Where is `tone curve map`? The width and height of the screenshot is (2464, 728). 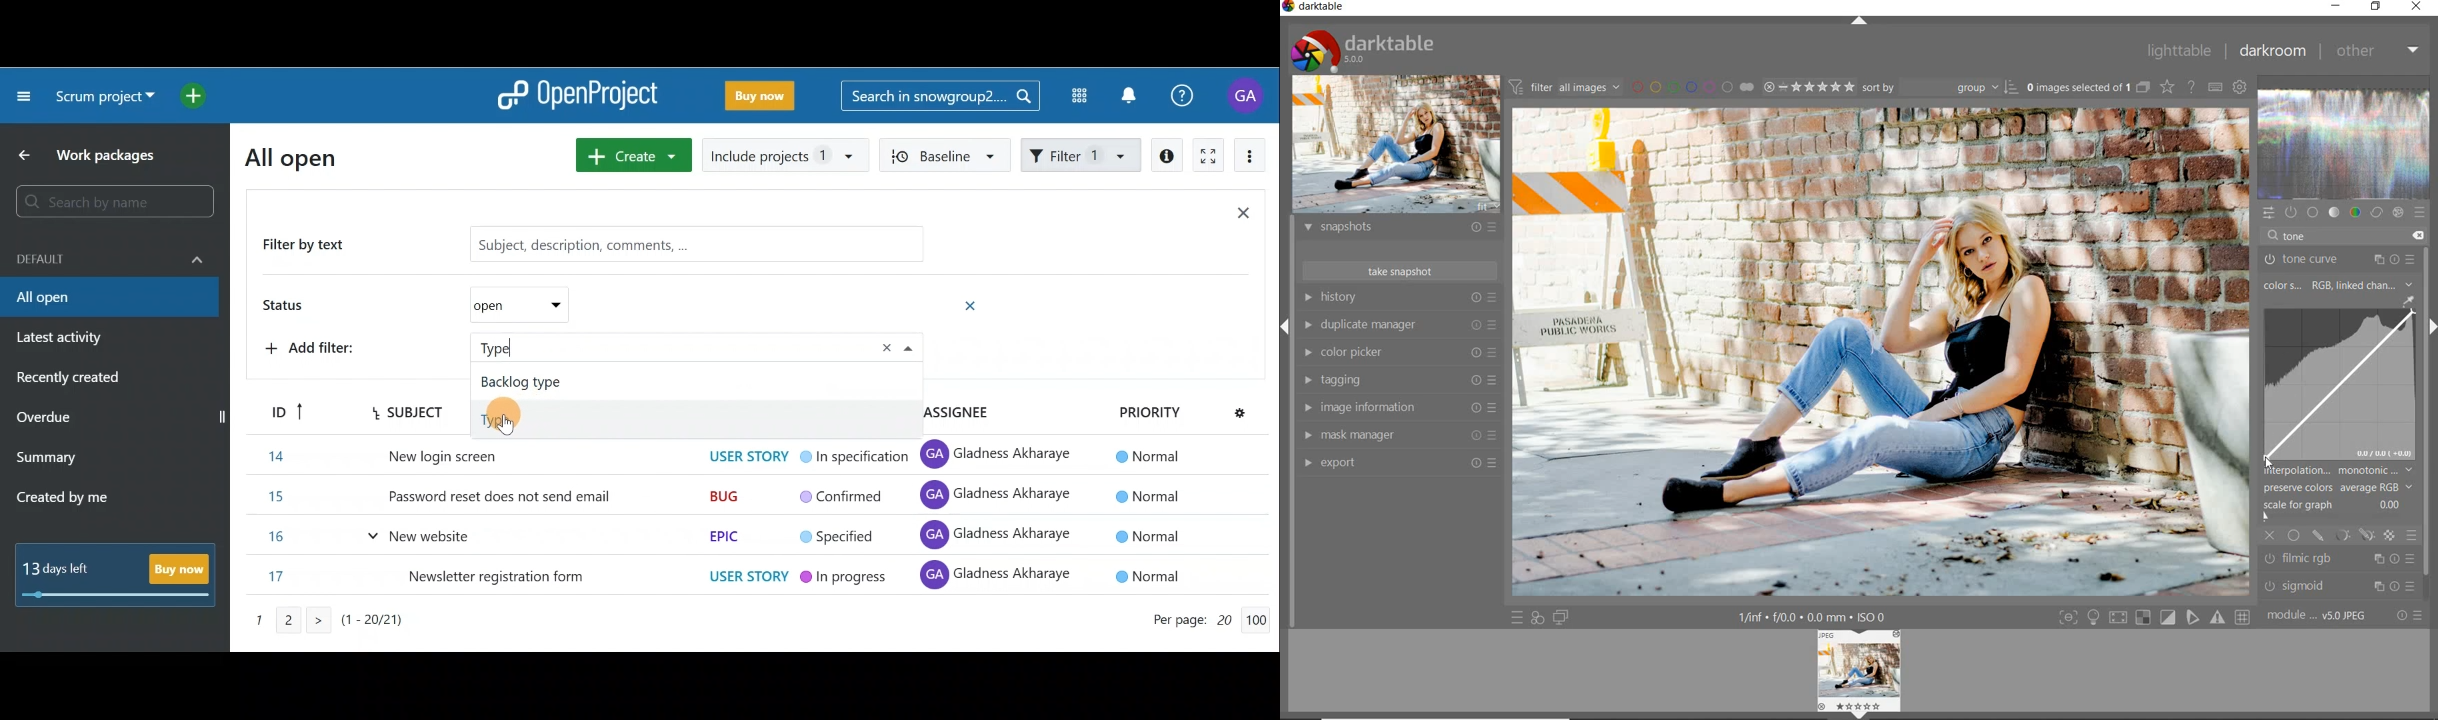
tone curve map is located at coordinates (2340, 386).